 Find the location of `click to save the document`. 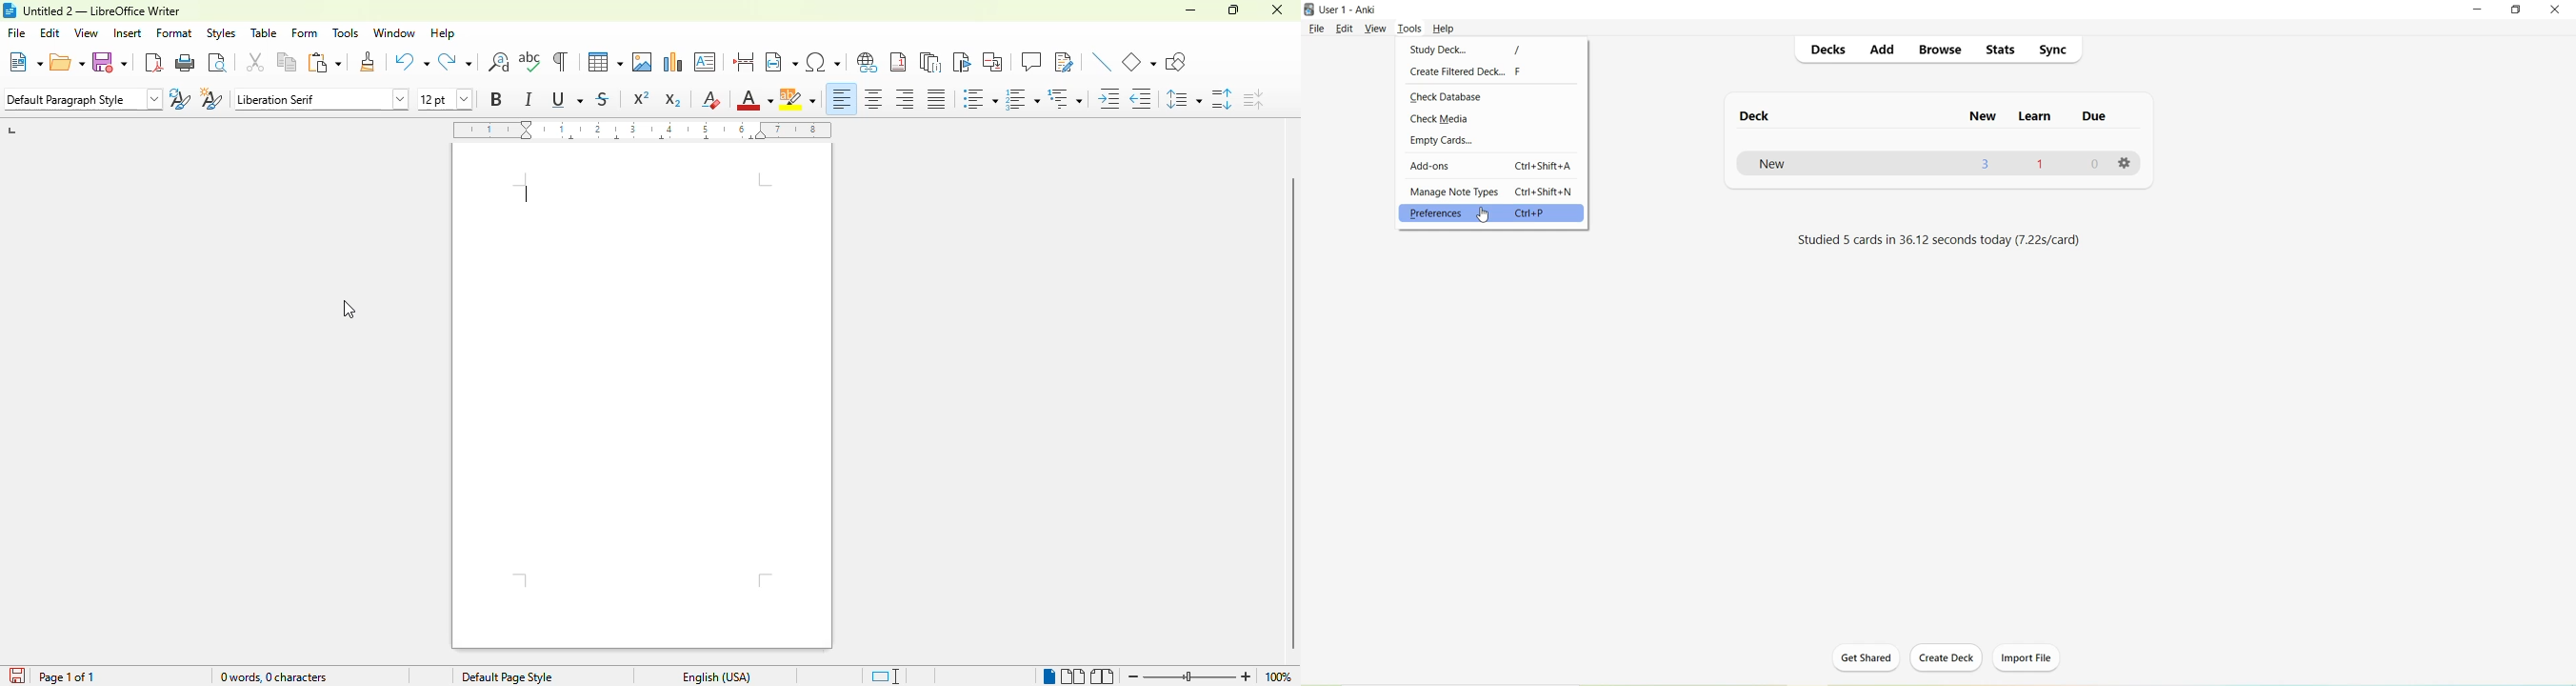

click to save the document is located at coordinates (18, 676).